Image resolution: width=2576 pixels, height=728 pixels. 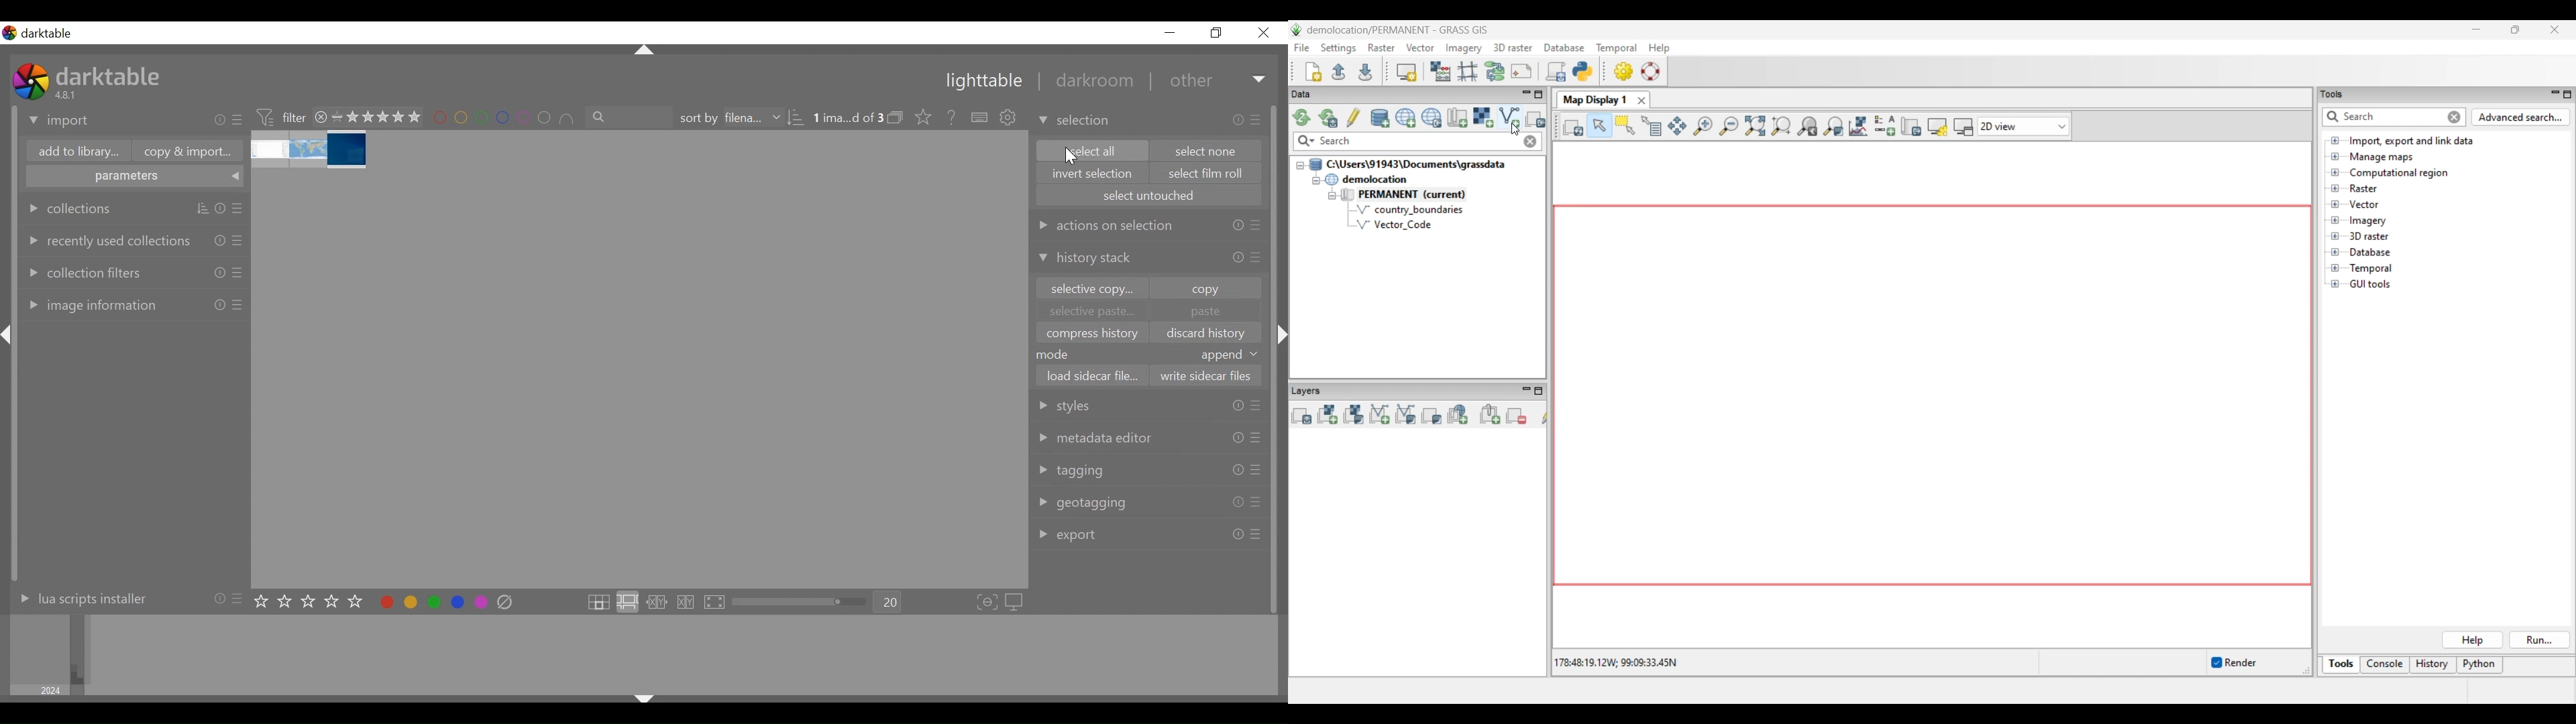 I want to click on expand/collapse grouped images, so click(x=895, y=117).